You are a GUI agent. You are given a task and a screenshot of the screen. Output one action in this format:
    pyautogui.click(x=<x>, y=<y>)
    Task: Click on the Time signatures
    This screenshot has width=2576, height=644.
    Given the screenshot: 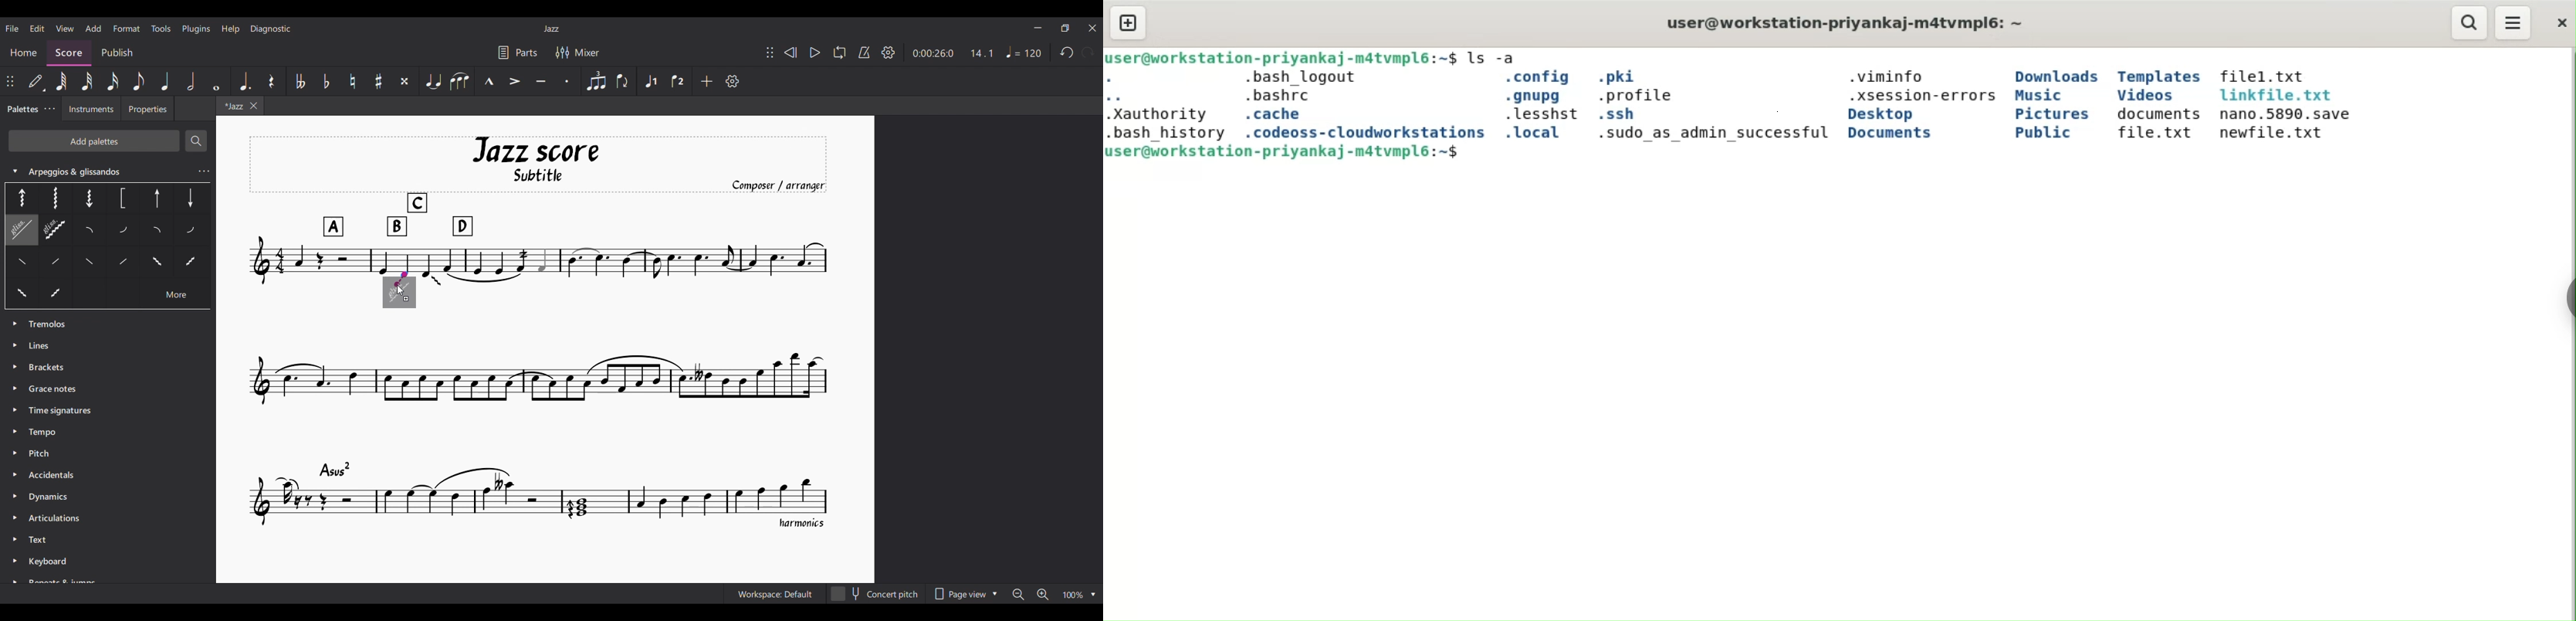 What is the action you would take?
    pyautogui.click(x=60, y=409)
    